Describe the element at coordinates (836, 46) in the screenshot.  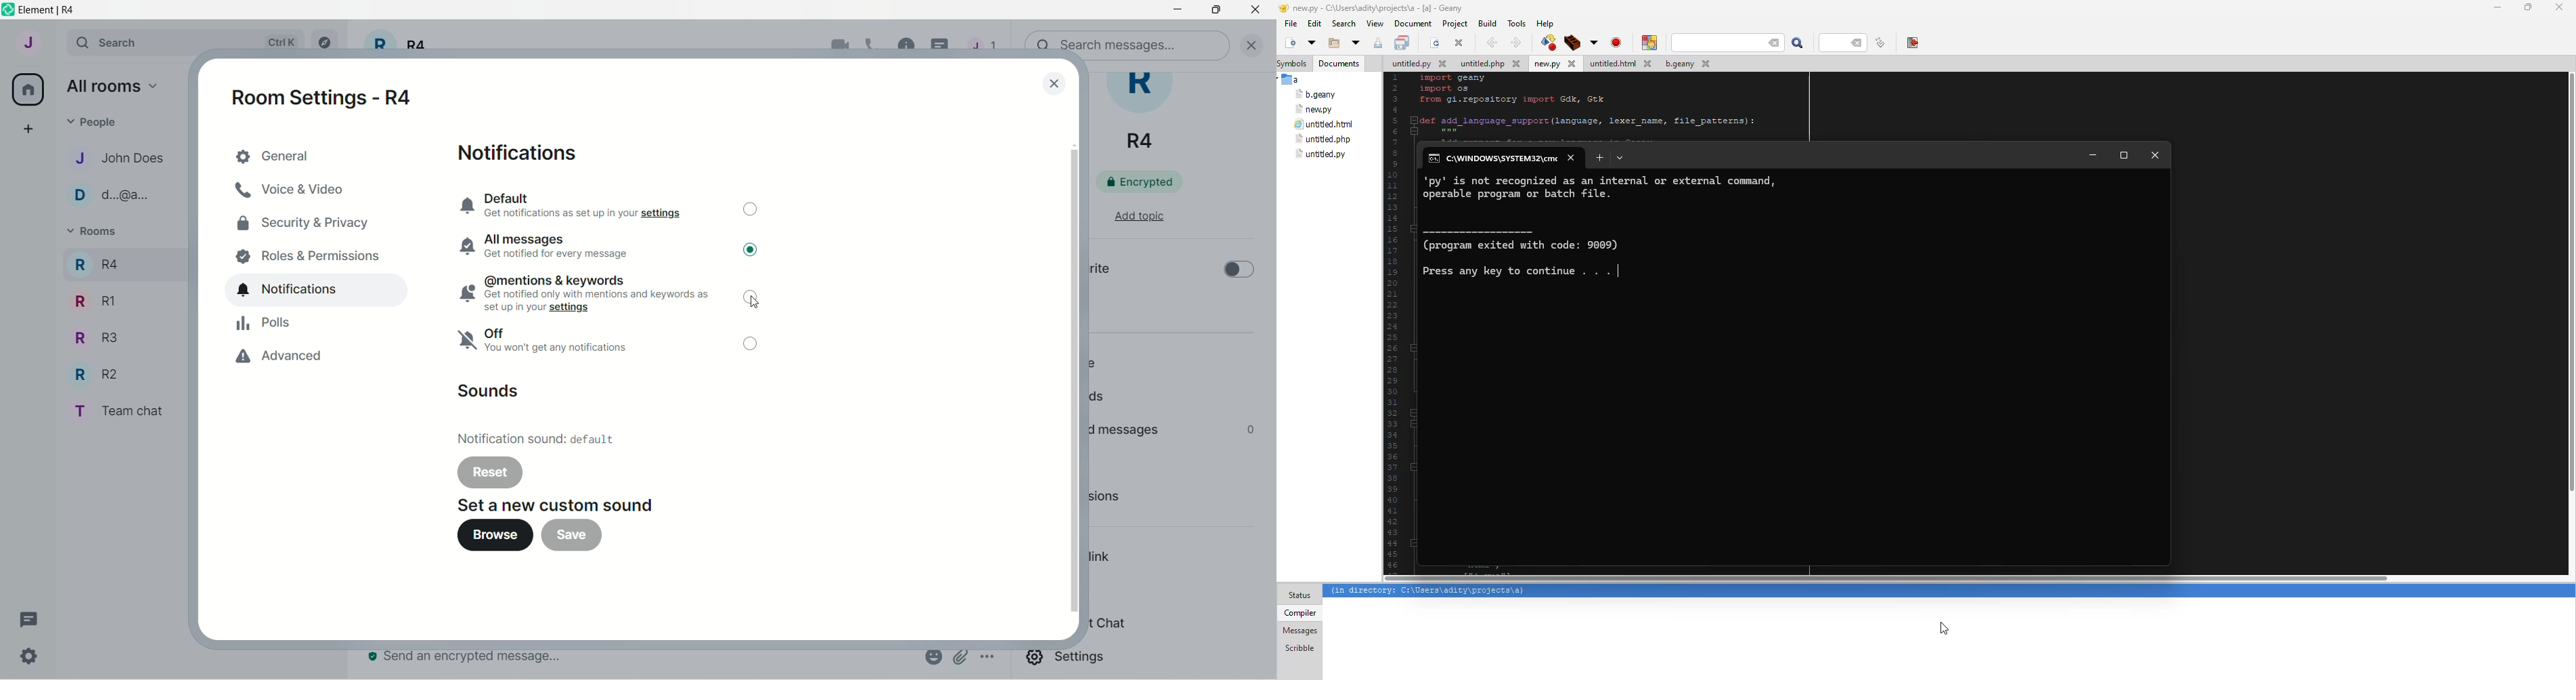
I see `video call` at that location.